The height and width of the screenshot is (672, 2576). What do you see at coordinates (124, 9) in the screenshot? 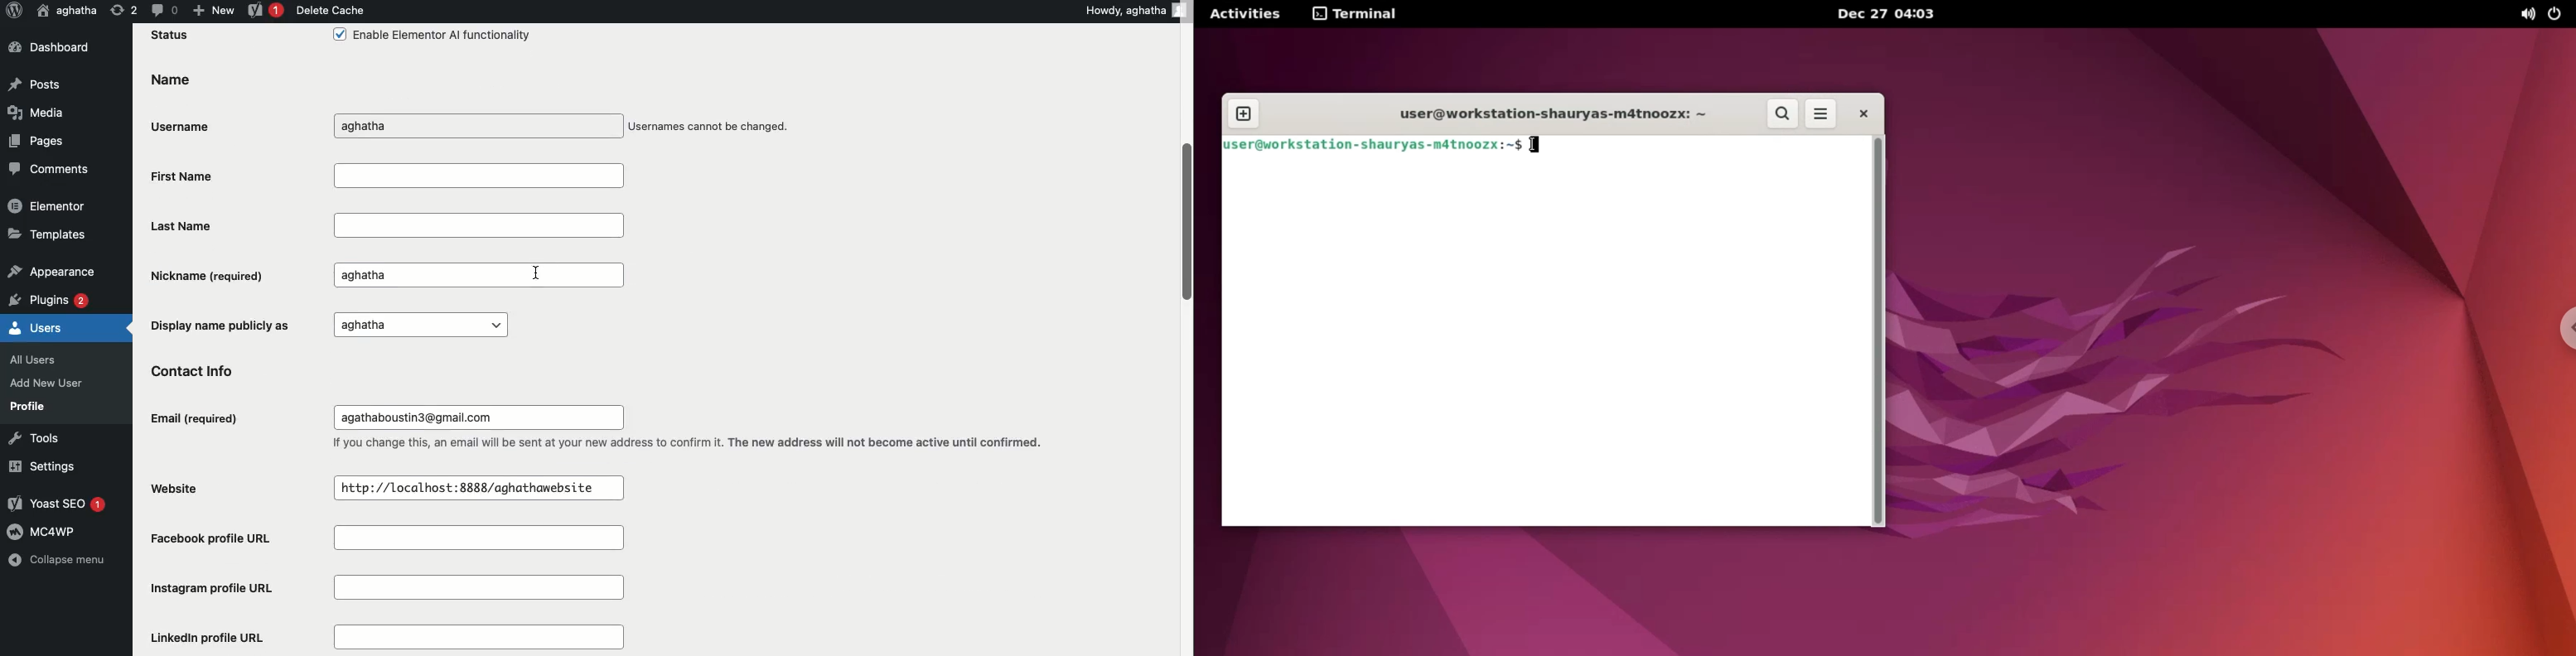
I see `Revision` at bounding box center [124, 9].